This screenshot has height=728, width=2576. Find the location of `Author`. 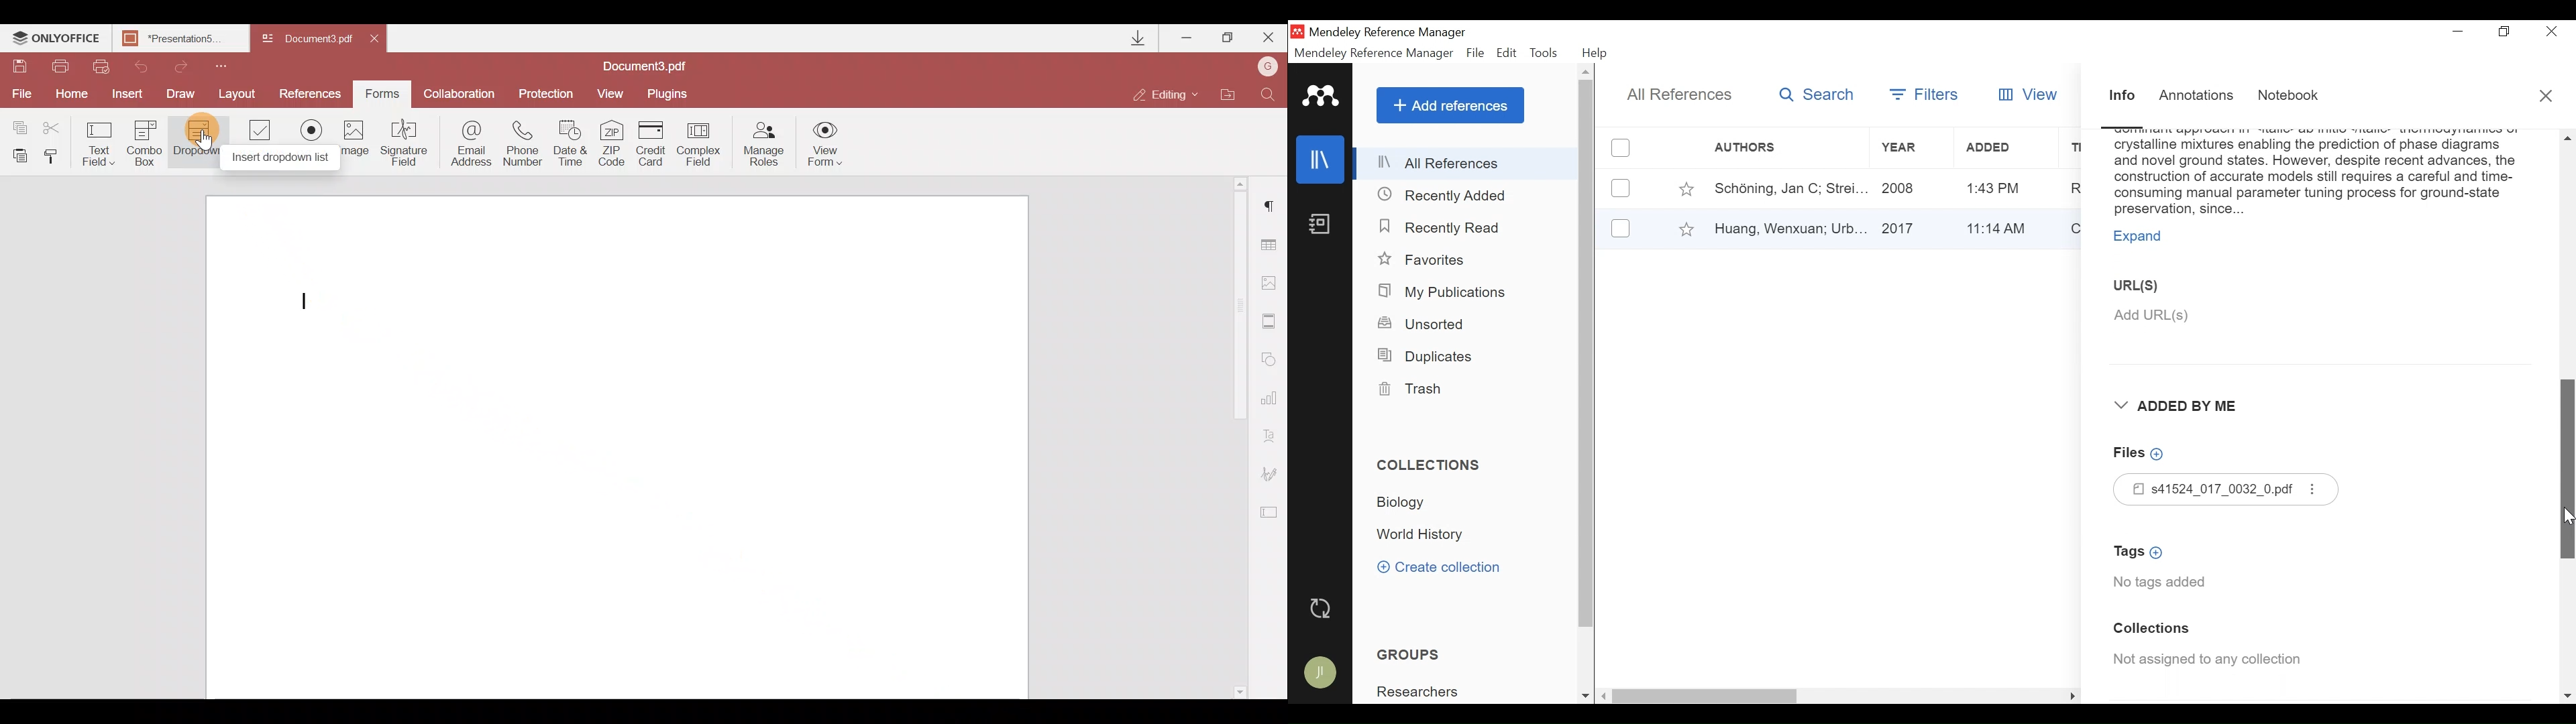

Author is located at coordinates (1768, 147).